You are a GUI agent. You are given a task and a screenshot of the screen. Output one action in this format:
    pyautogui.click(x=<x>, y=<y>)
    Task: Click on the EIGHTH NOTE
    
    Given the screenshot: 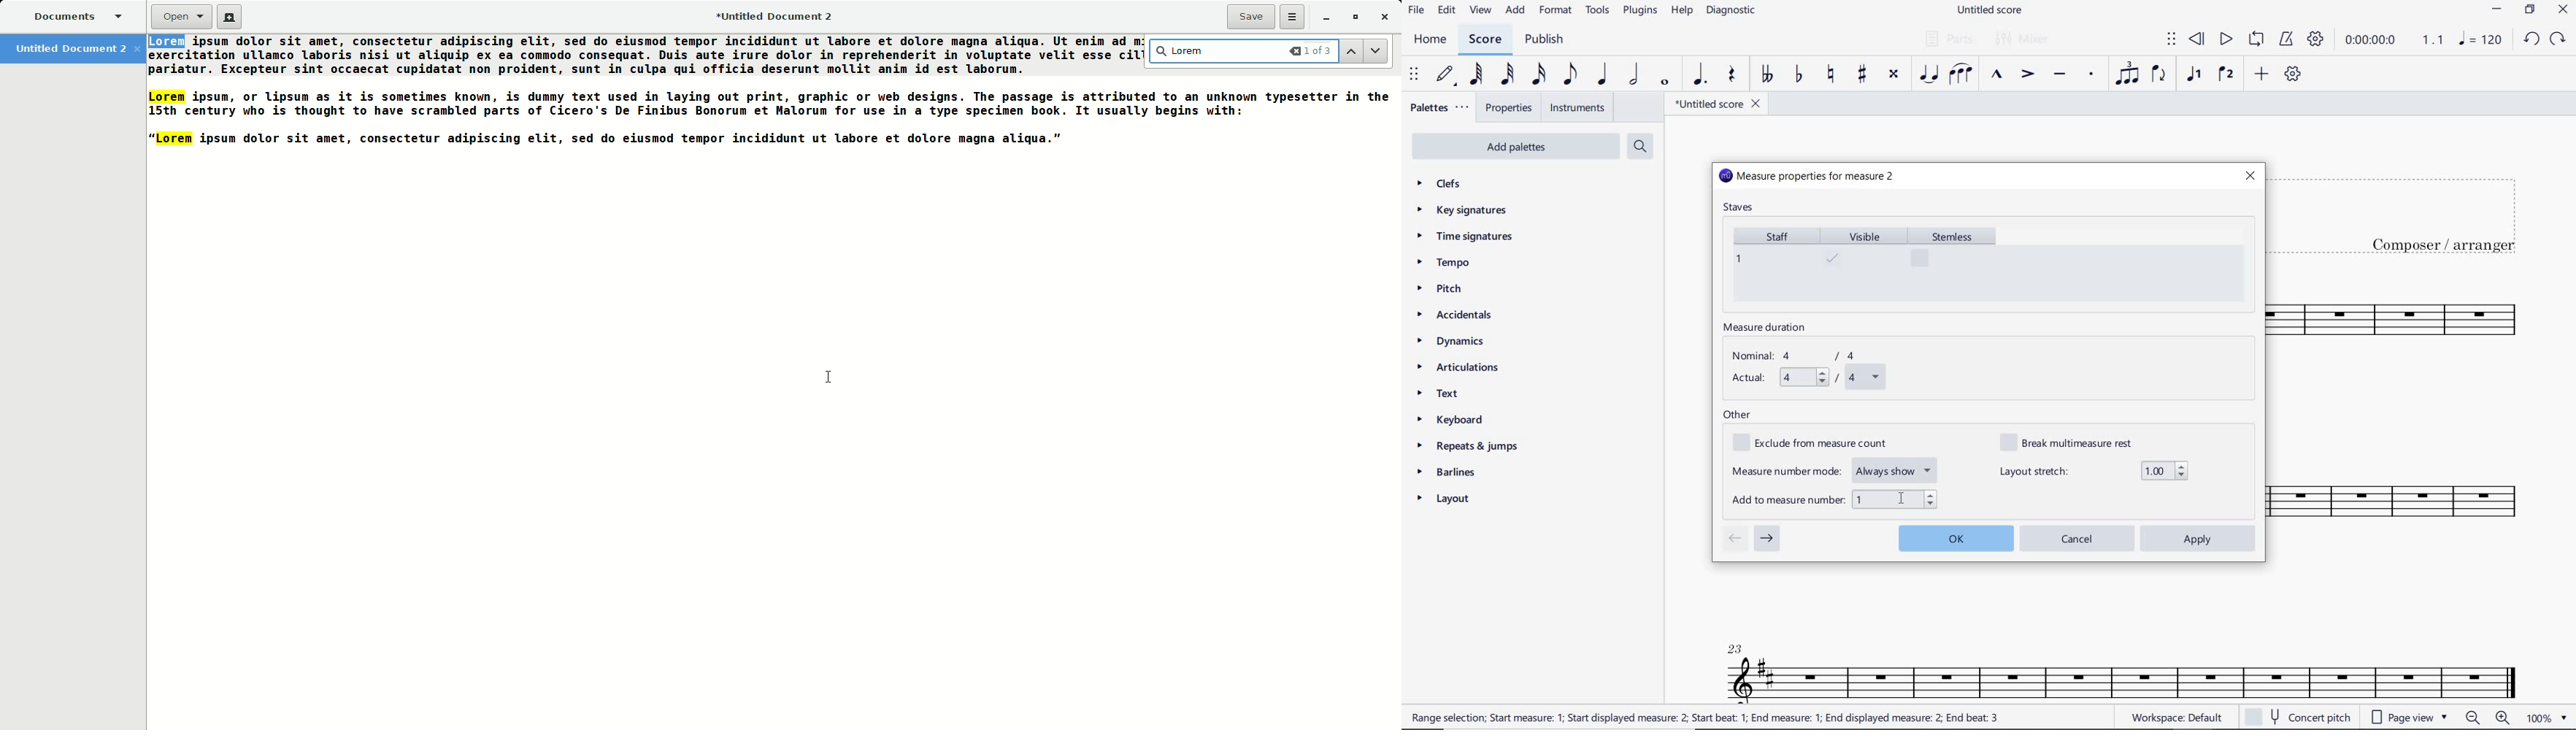 What is the action you would take?
    pyautogui.click(x=1569, y=75)
    